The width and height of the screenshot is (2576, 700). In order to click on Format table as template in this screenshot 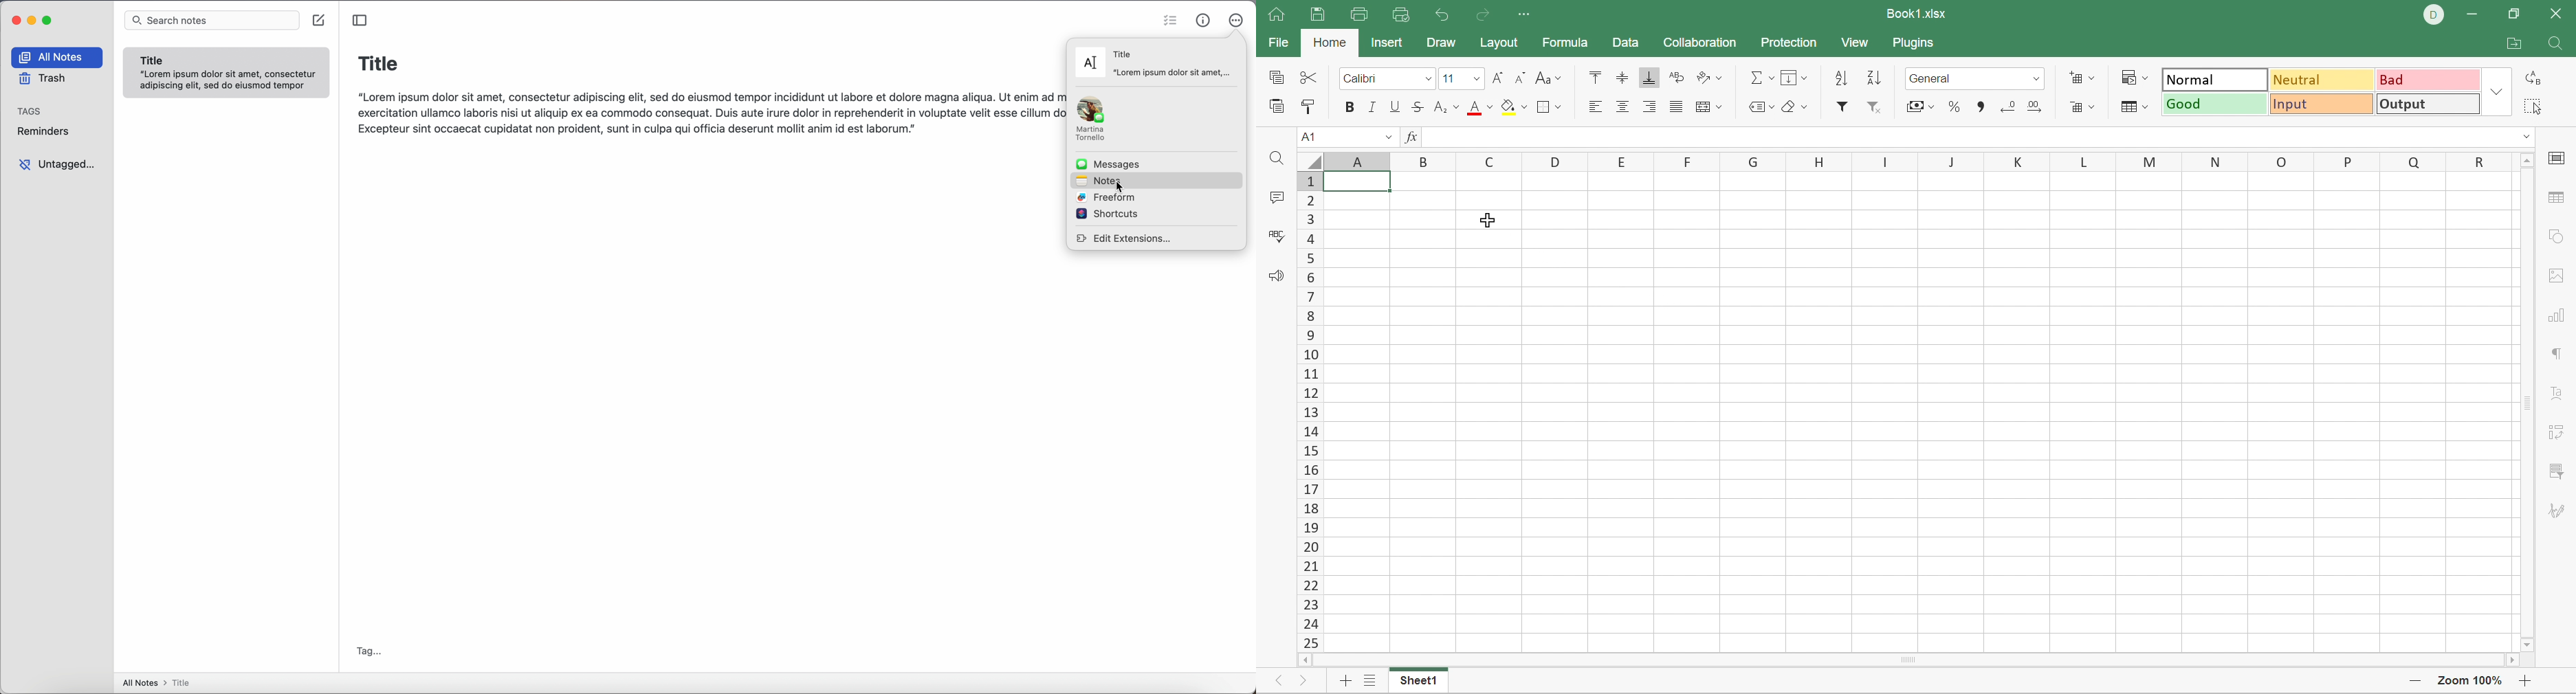, I will do `click(2136, 107)`.